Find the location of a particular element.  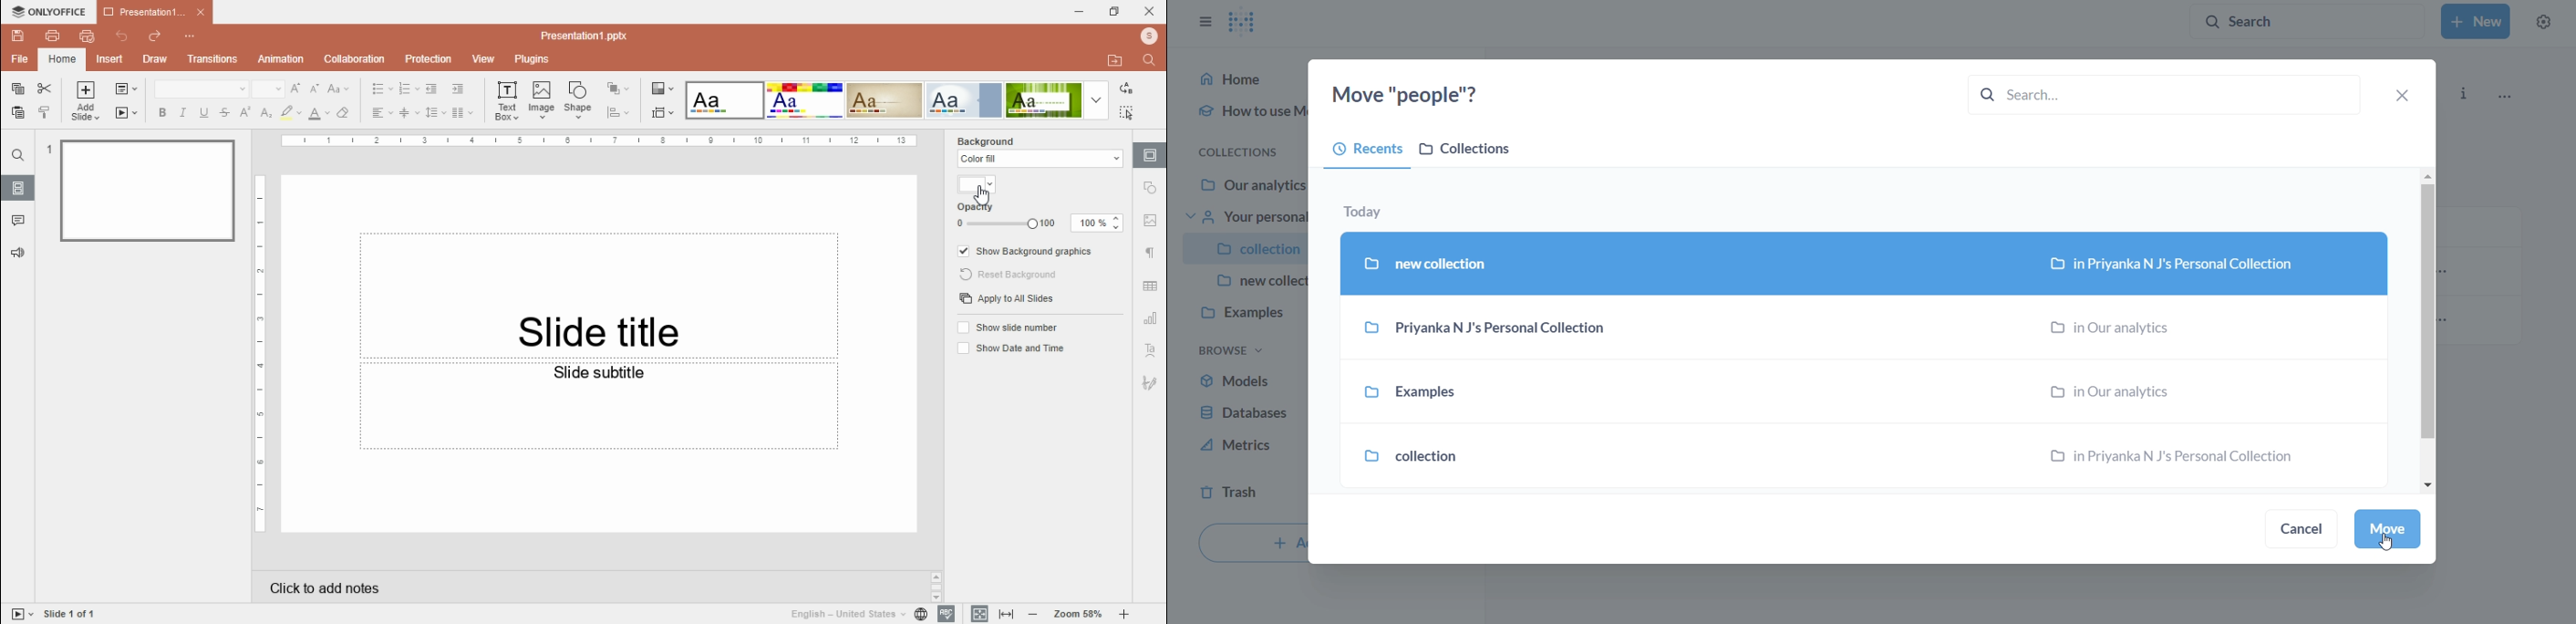

checkbox: show slide number is located at coordinates (1006, 328).